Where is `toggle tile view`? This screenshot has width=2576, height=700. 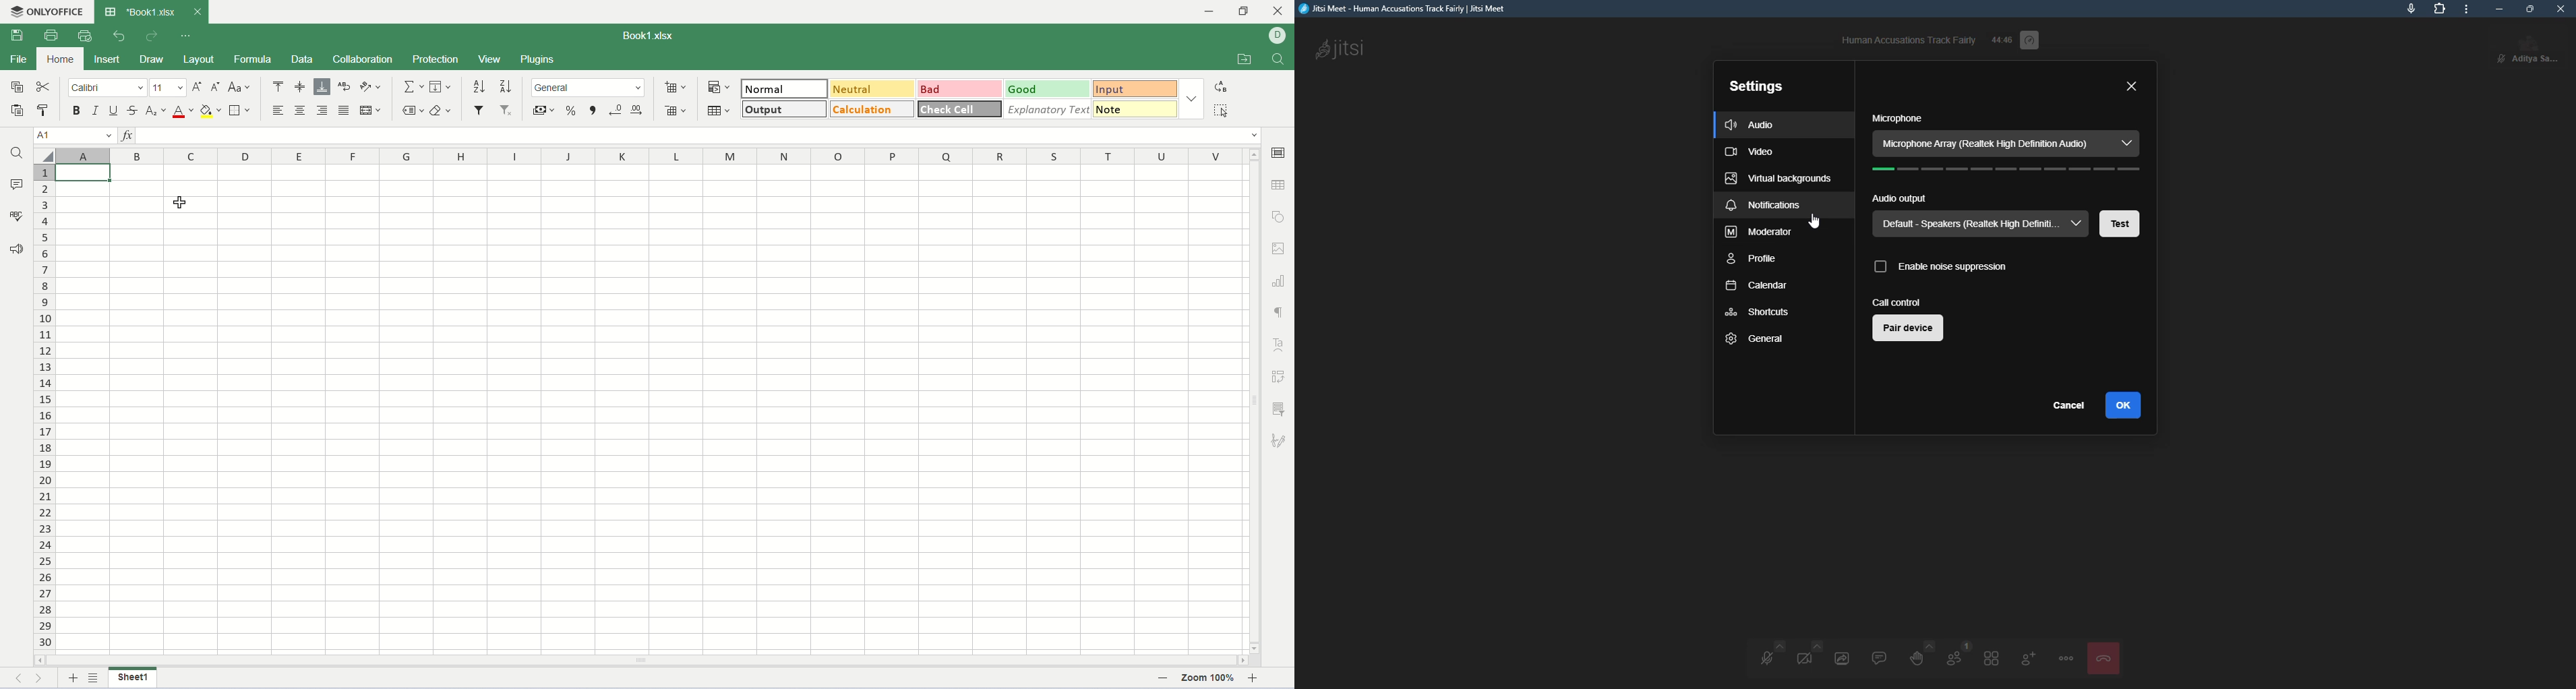 toggle tile view is located at coordinates (1989, 658).